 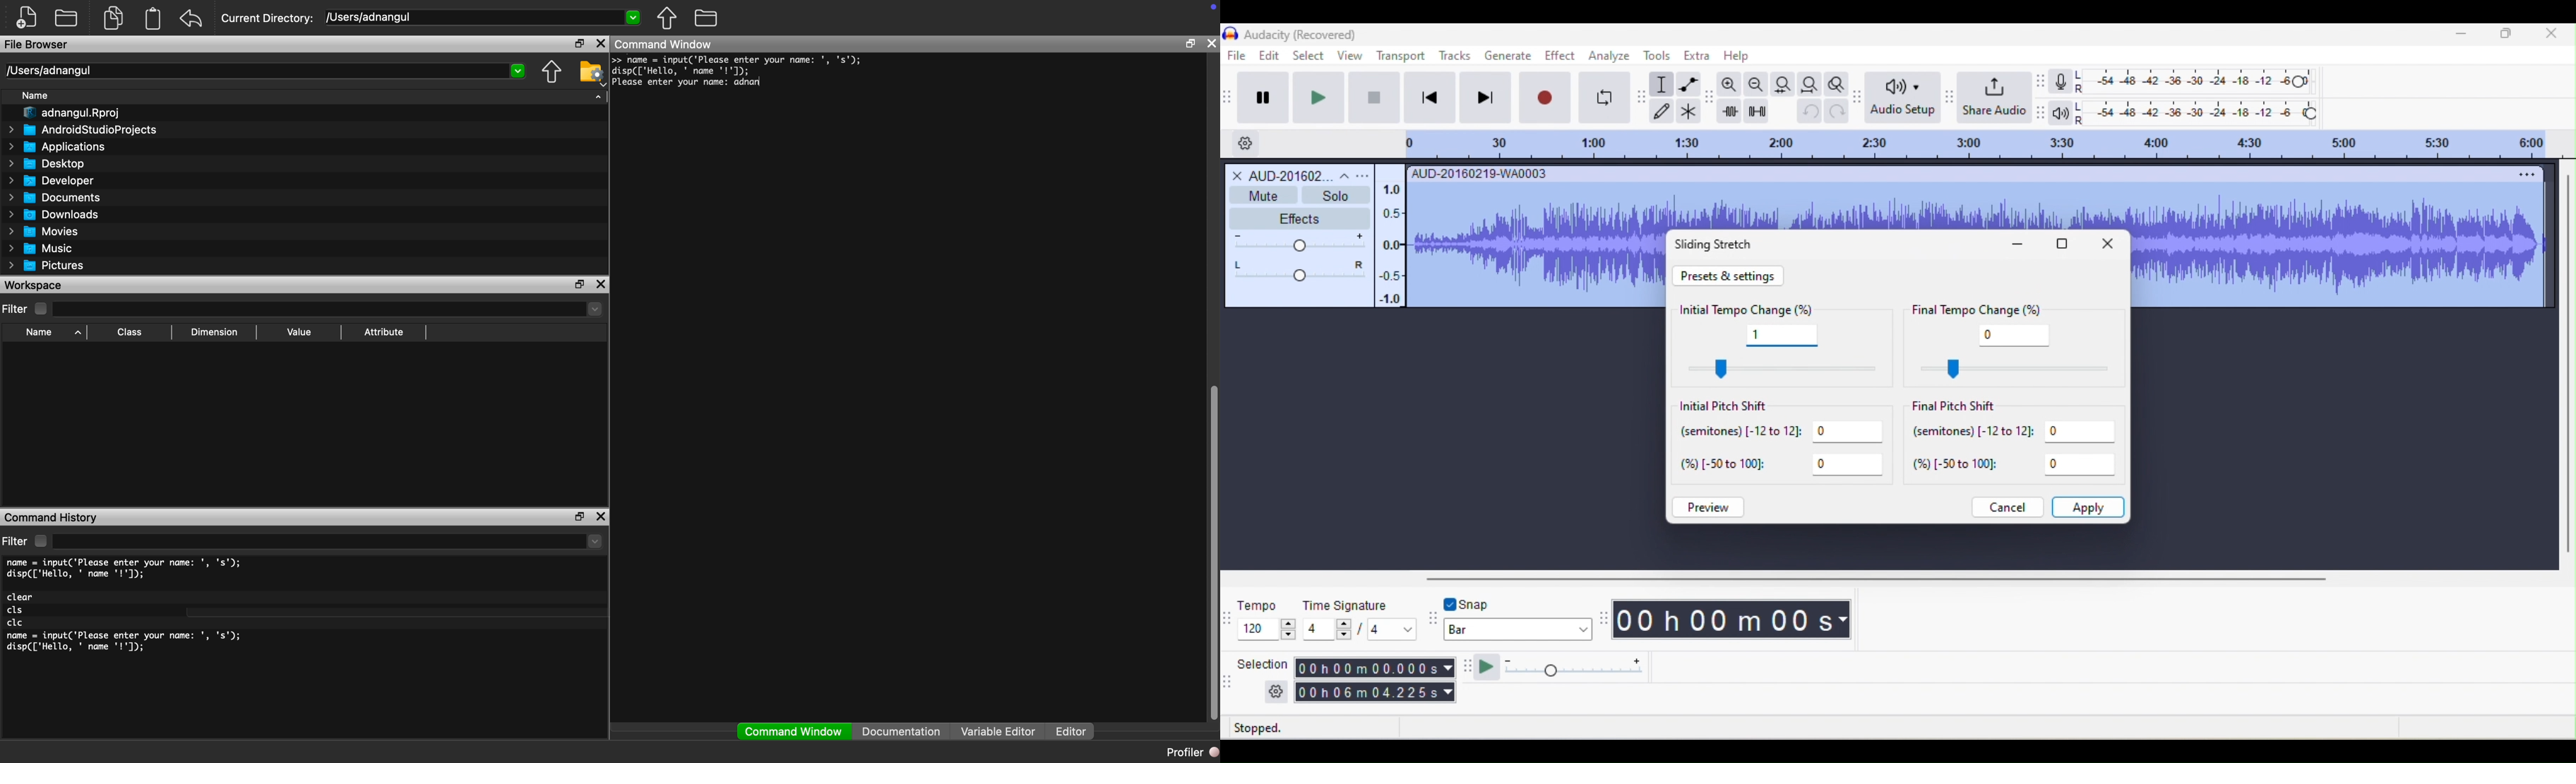 What do you see at coordinates (2090, 507) in the screenshot?
I see `apply` at bounding box center [2090, 507].